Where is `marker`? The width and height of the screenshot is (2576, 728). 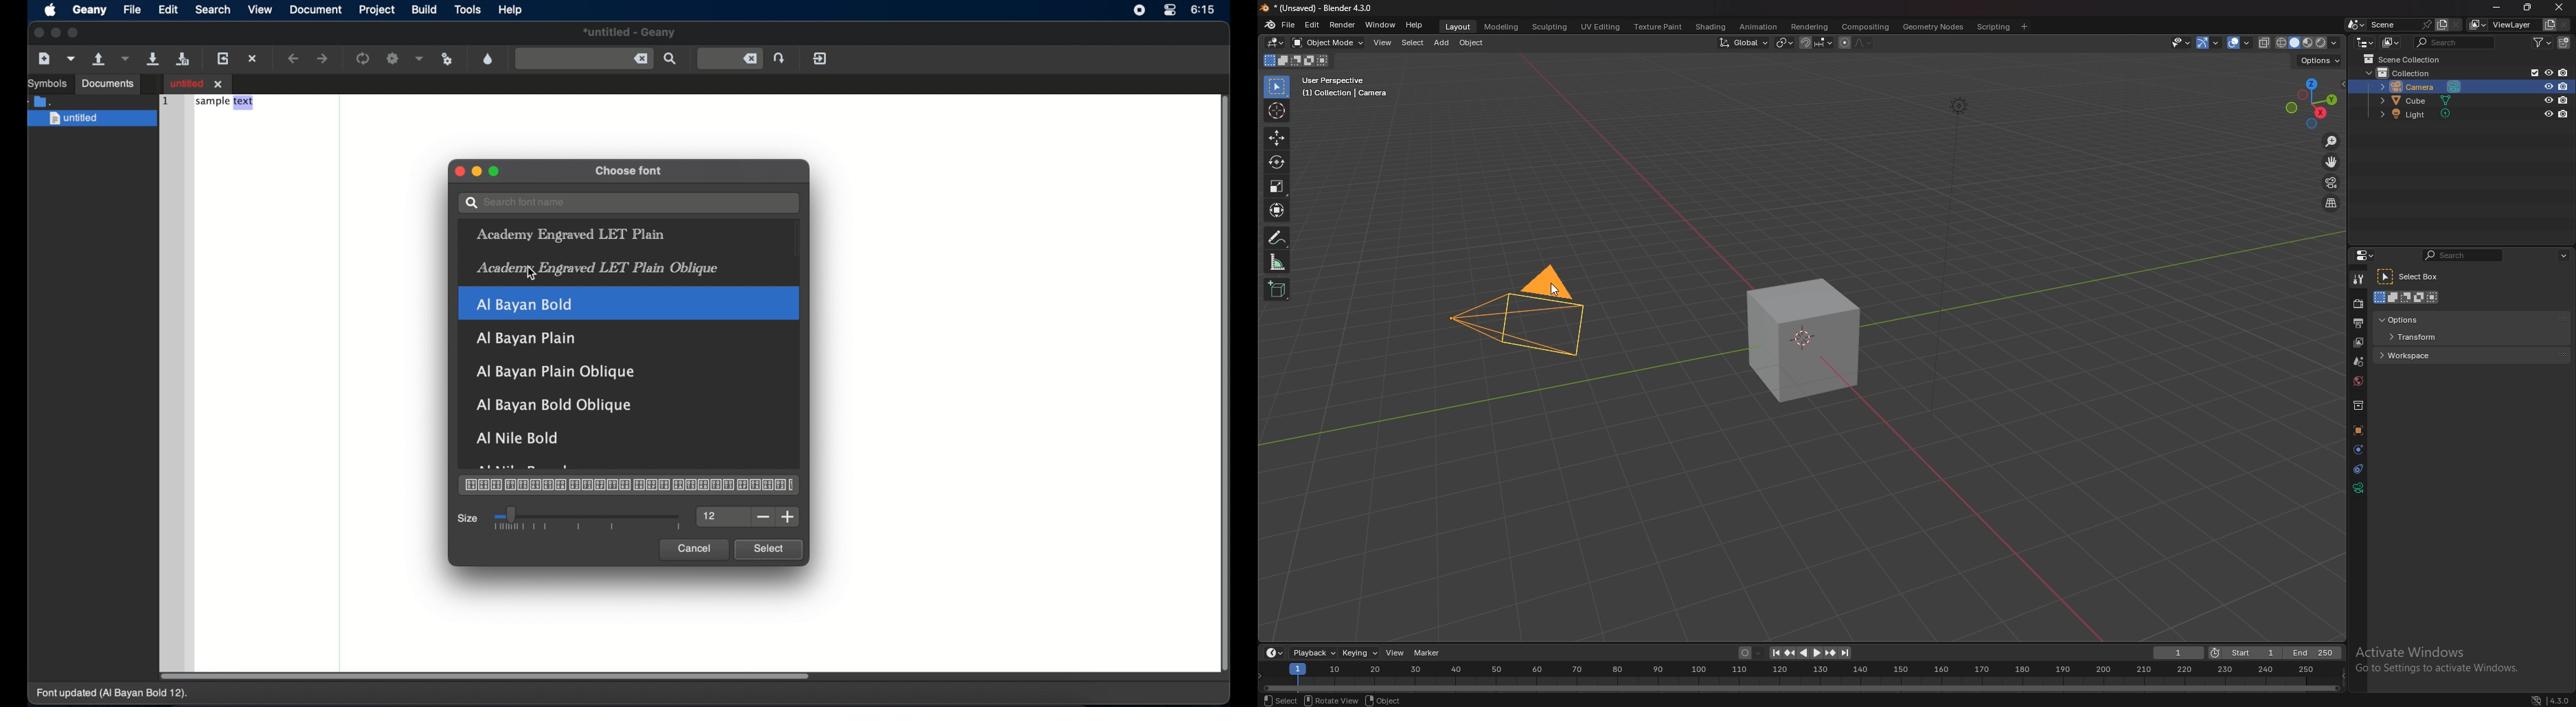 marker is located at coordinates (1428, 653).